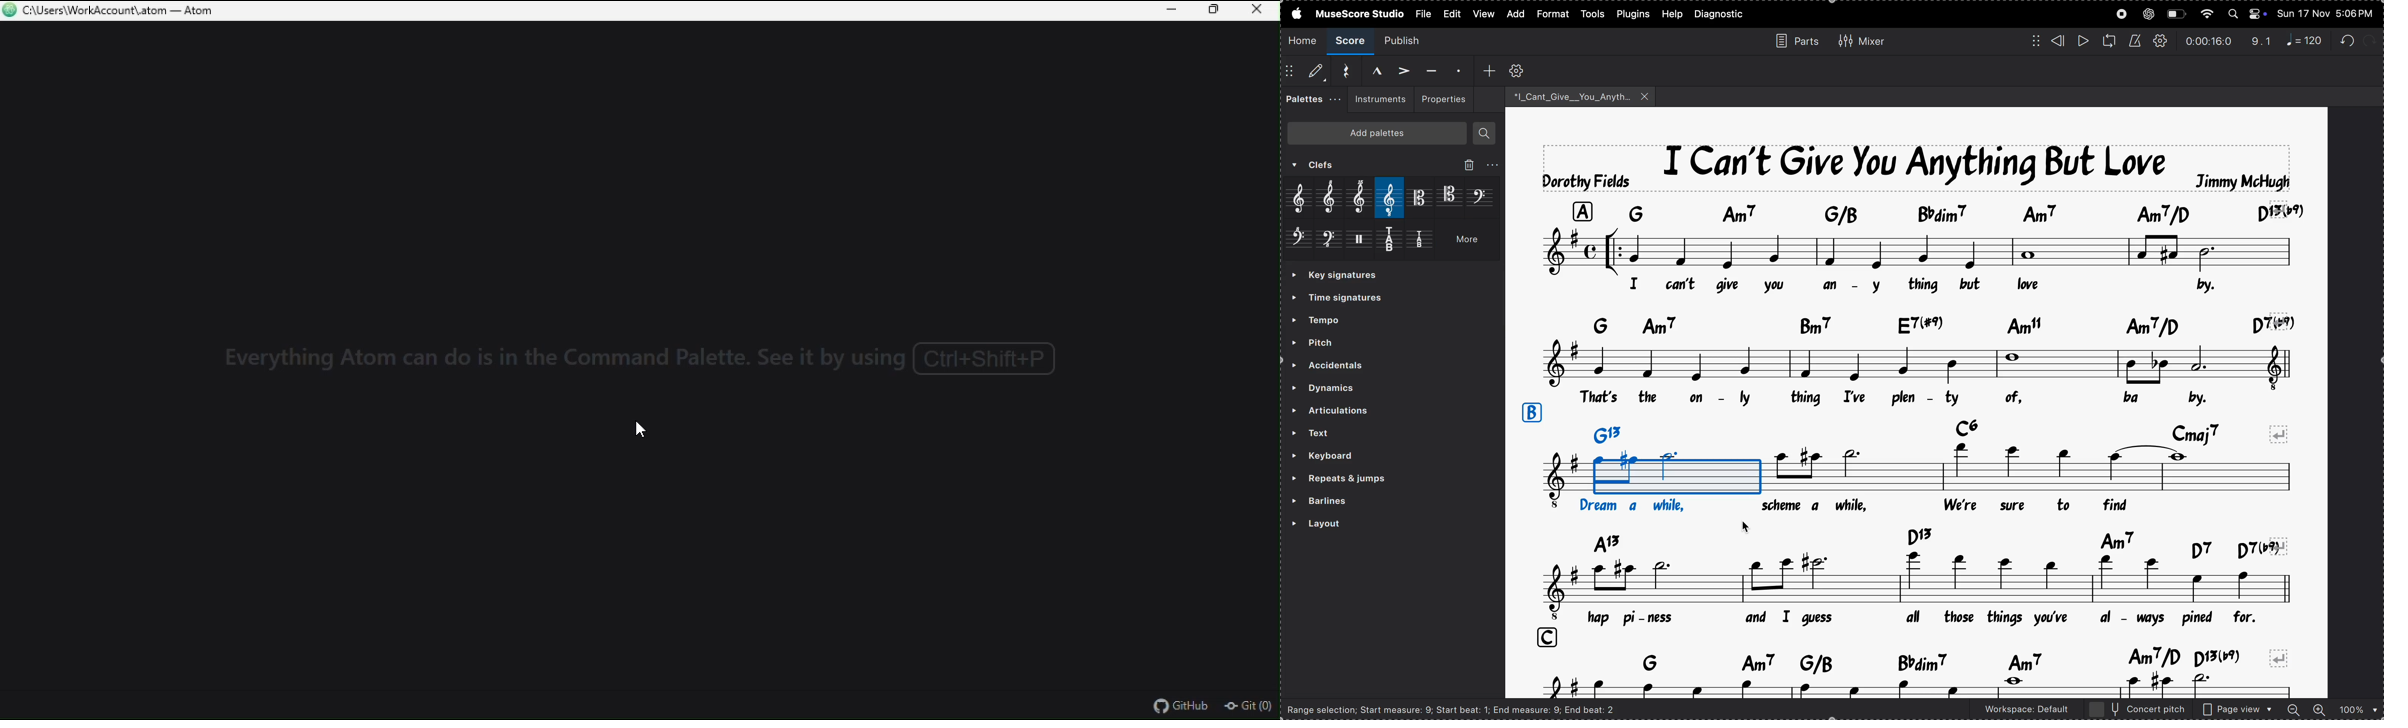 Image resolution: width=2408 pixels, height=728 pixels. I want to click on Time signatures, so click(1344, 300).